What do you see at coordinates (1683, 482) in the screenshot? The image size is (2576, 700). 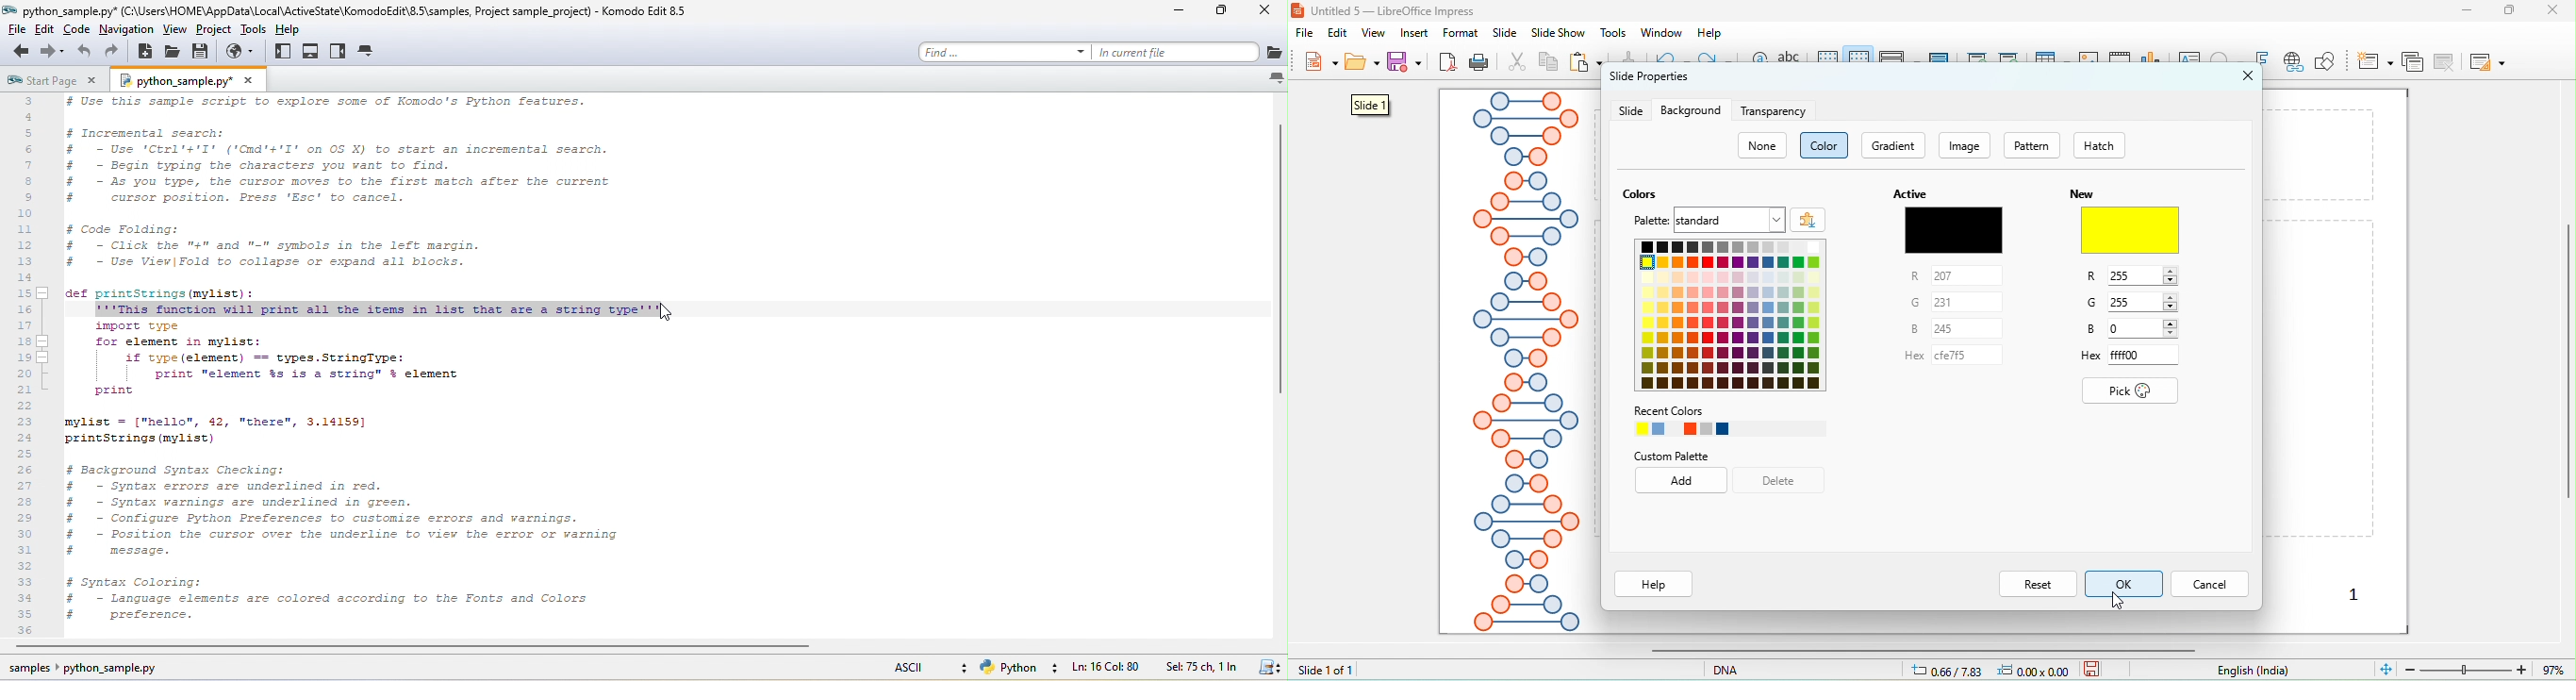 I see `add` at bounding box center [1683, 482].